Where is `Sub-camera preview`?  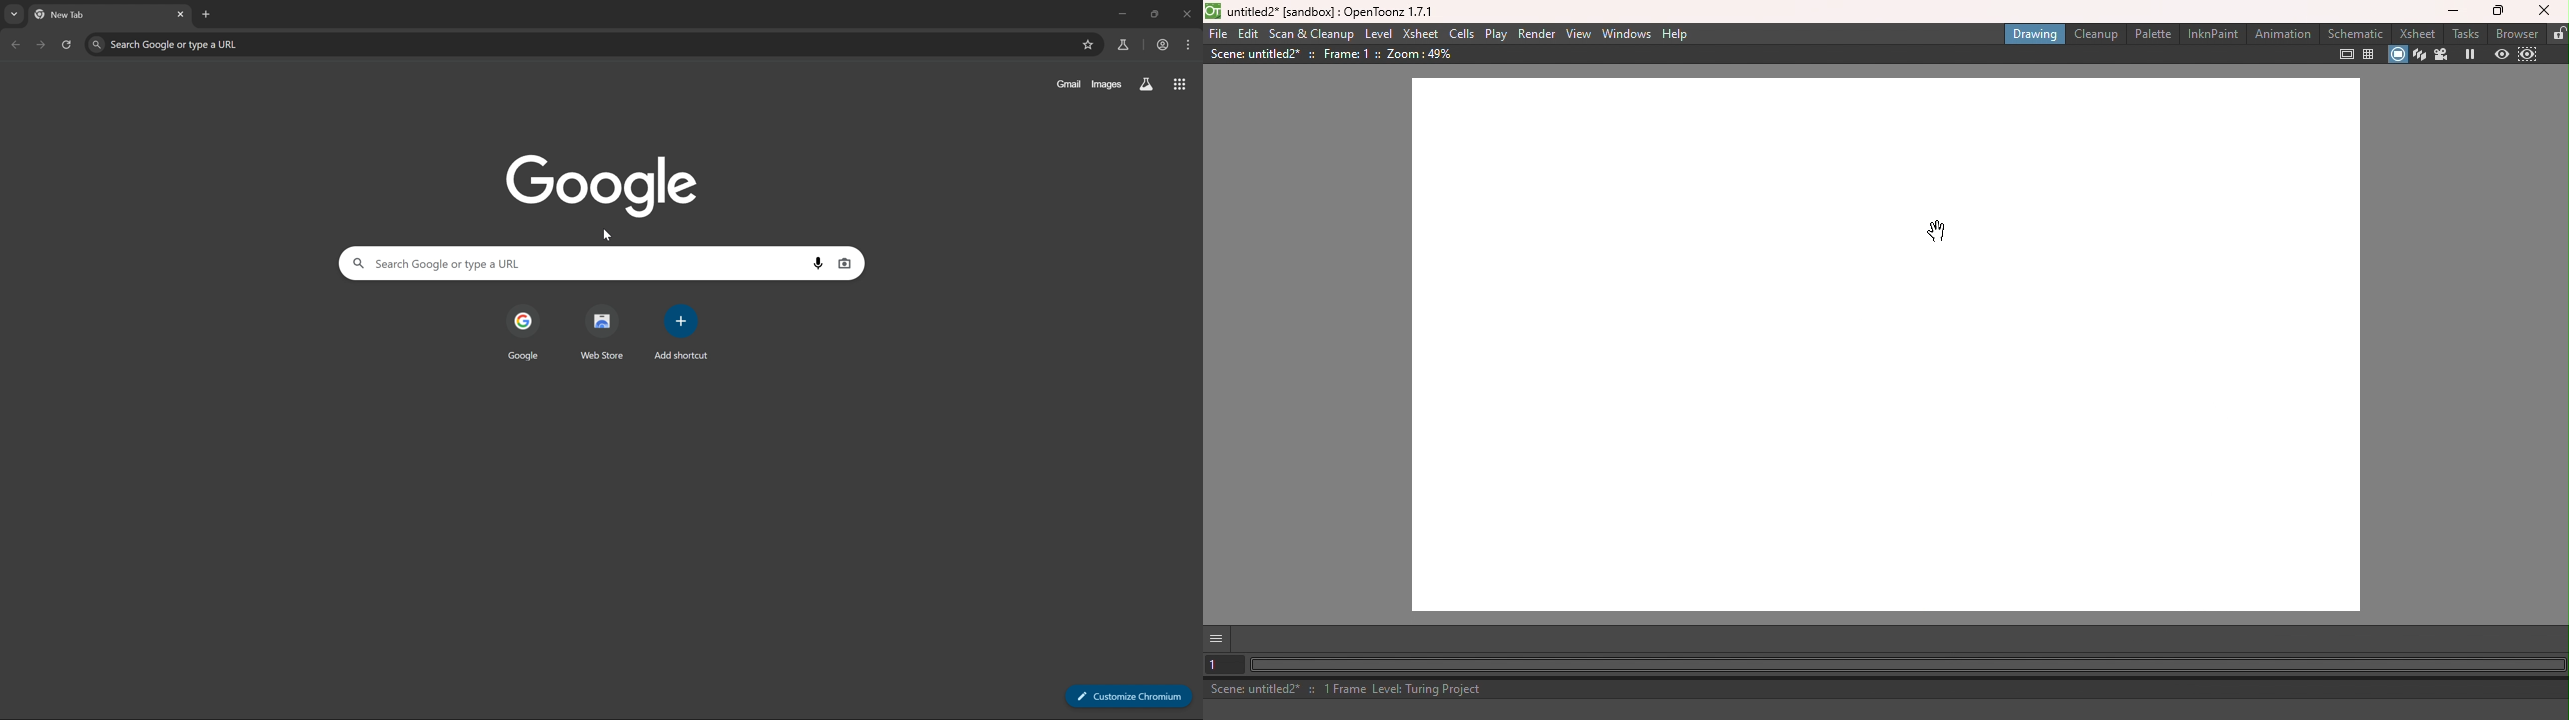 Sub-camera preview is located at coordinates (2529, 55).